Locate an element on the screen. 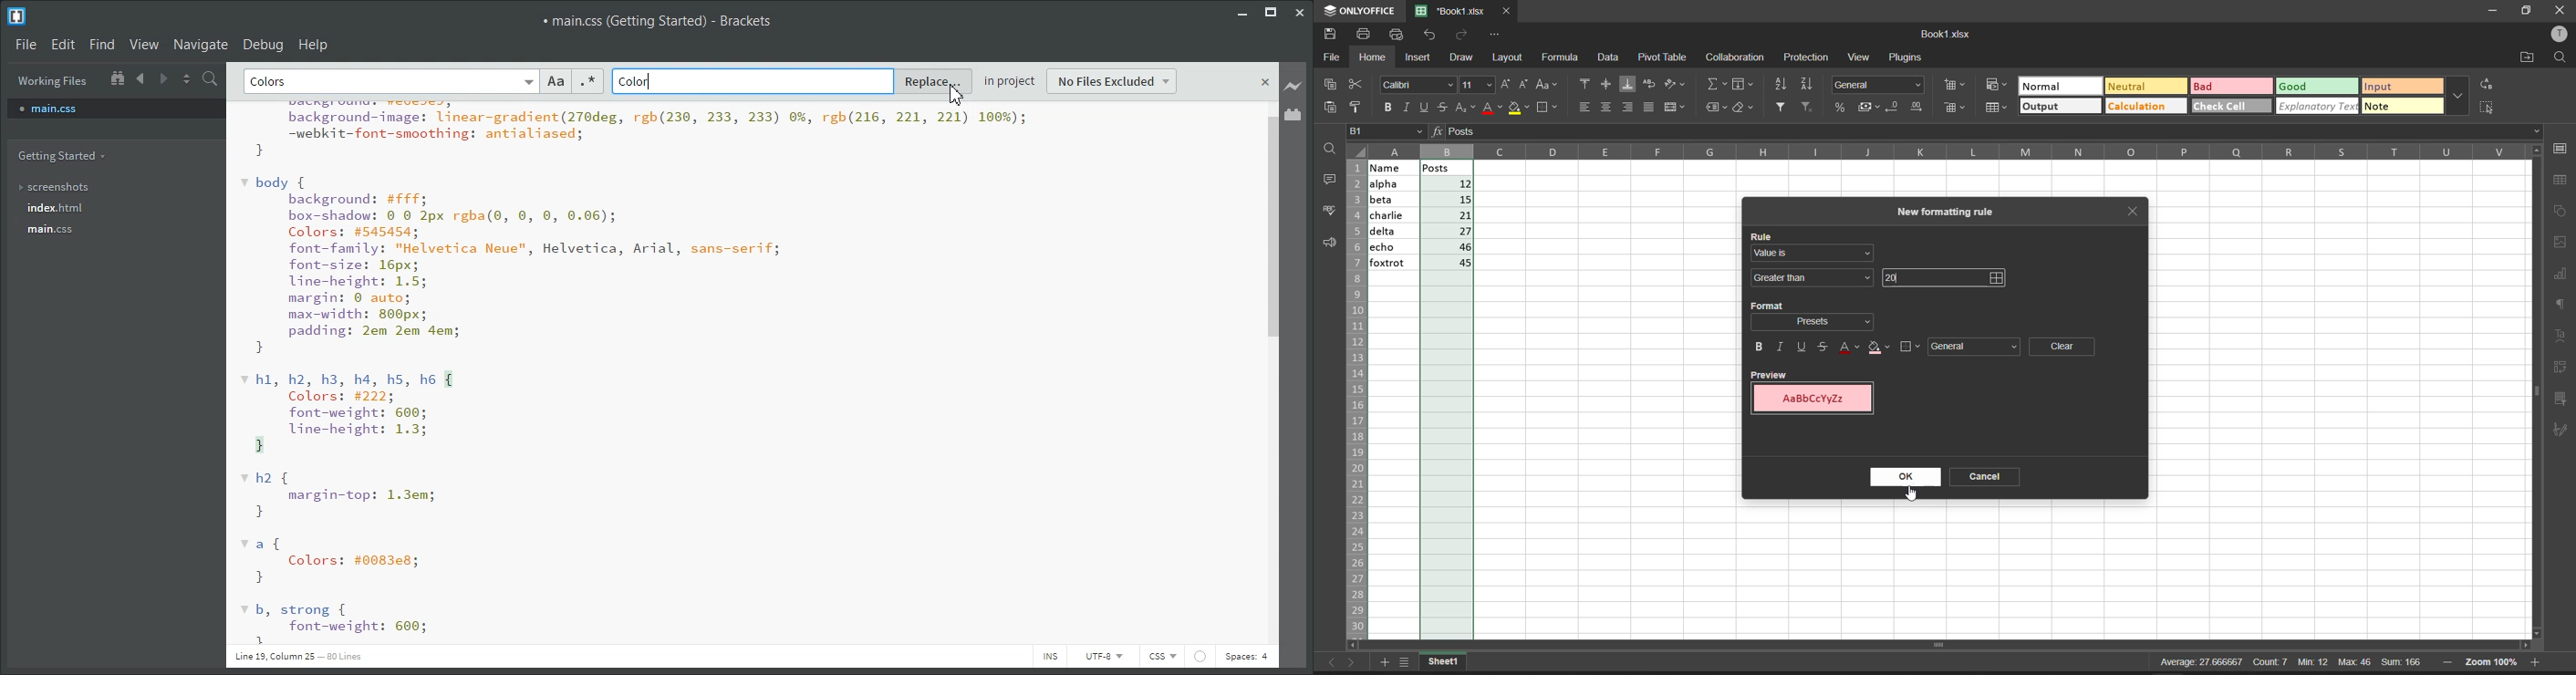  Regular Expression is located at coordinates (587, 81).